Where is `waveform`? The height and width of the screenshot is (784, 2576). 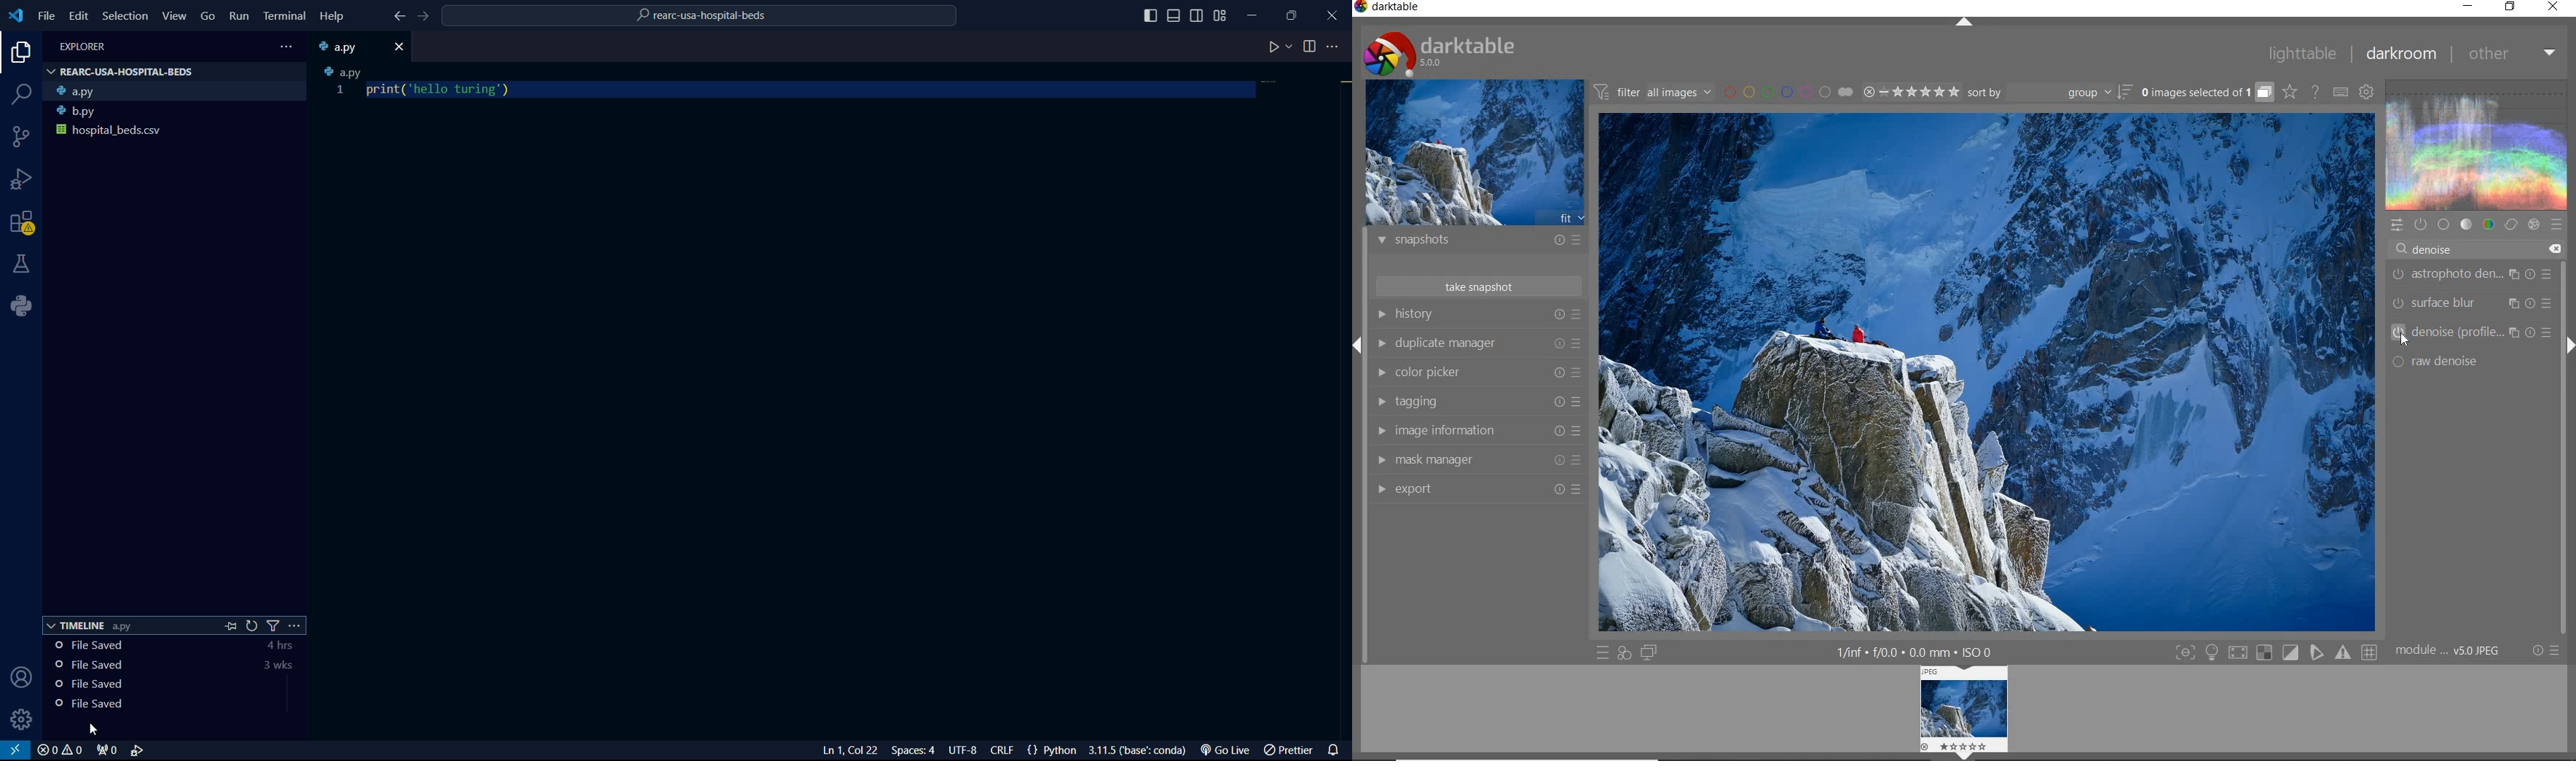
waveform is located at coordinates (2478, 144).